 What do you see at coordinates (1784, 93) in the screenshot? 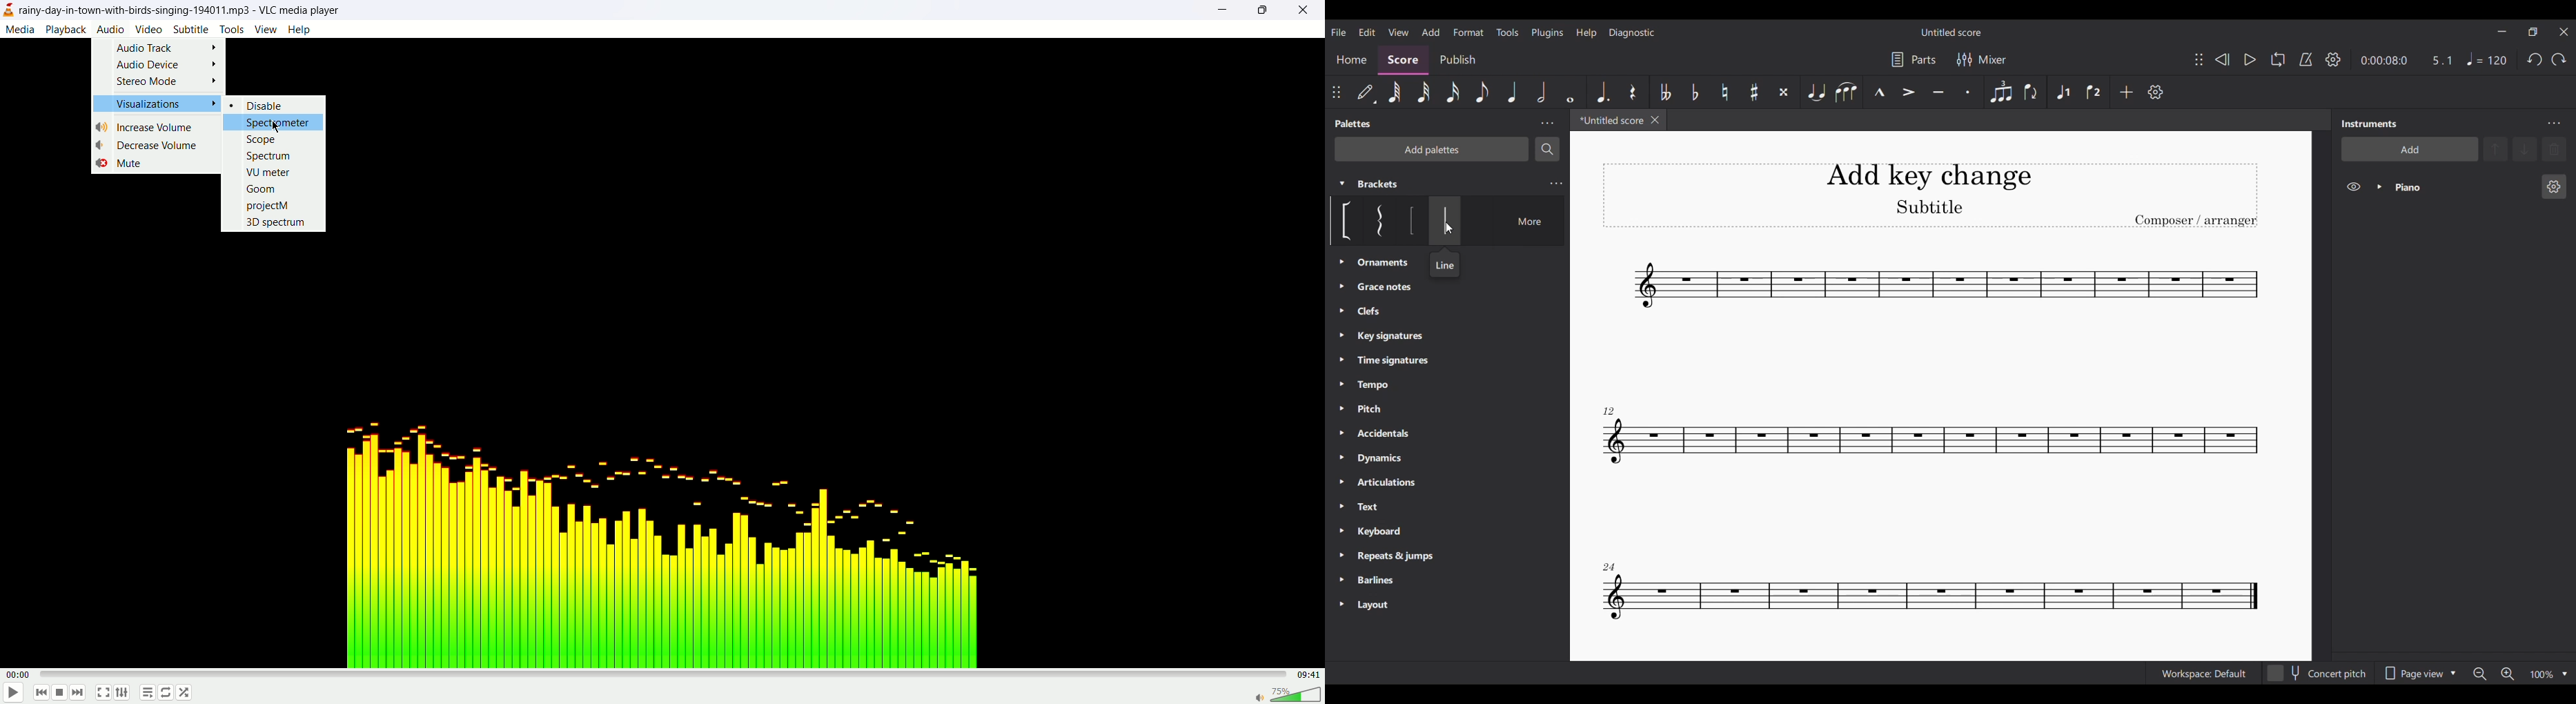
I see `Toggle double-sharp` at bounding box center [1784, 93].